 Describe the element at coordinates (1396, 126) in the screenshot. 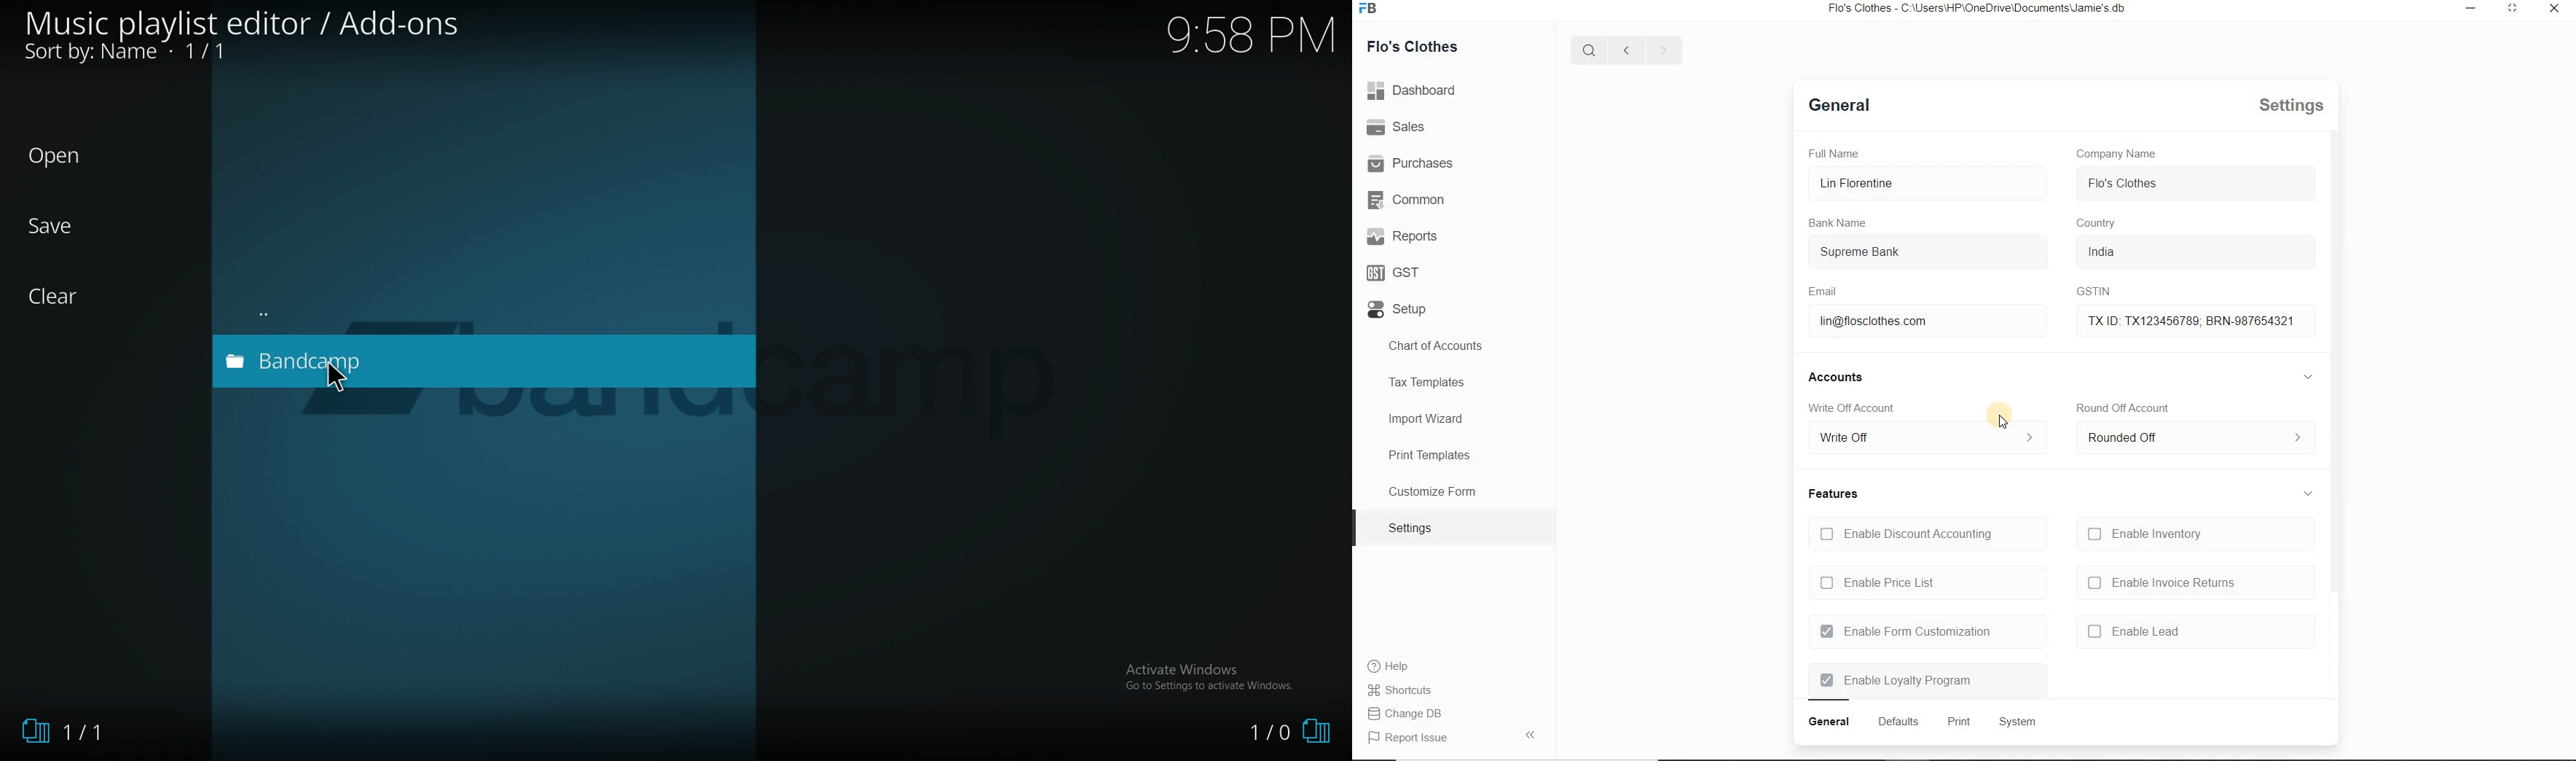

I see `Sales` at that location.